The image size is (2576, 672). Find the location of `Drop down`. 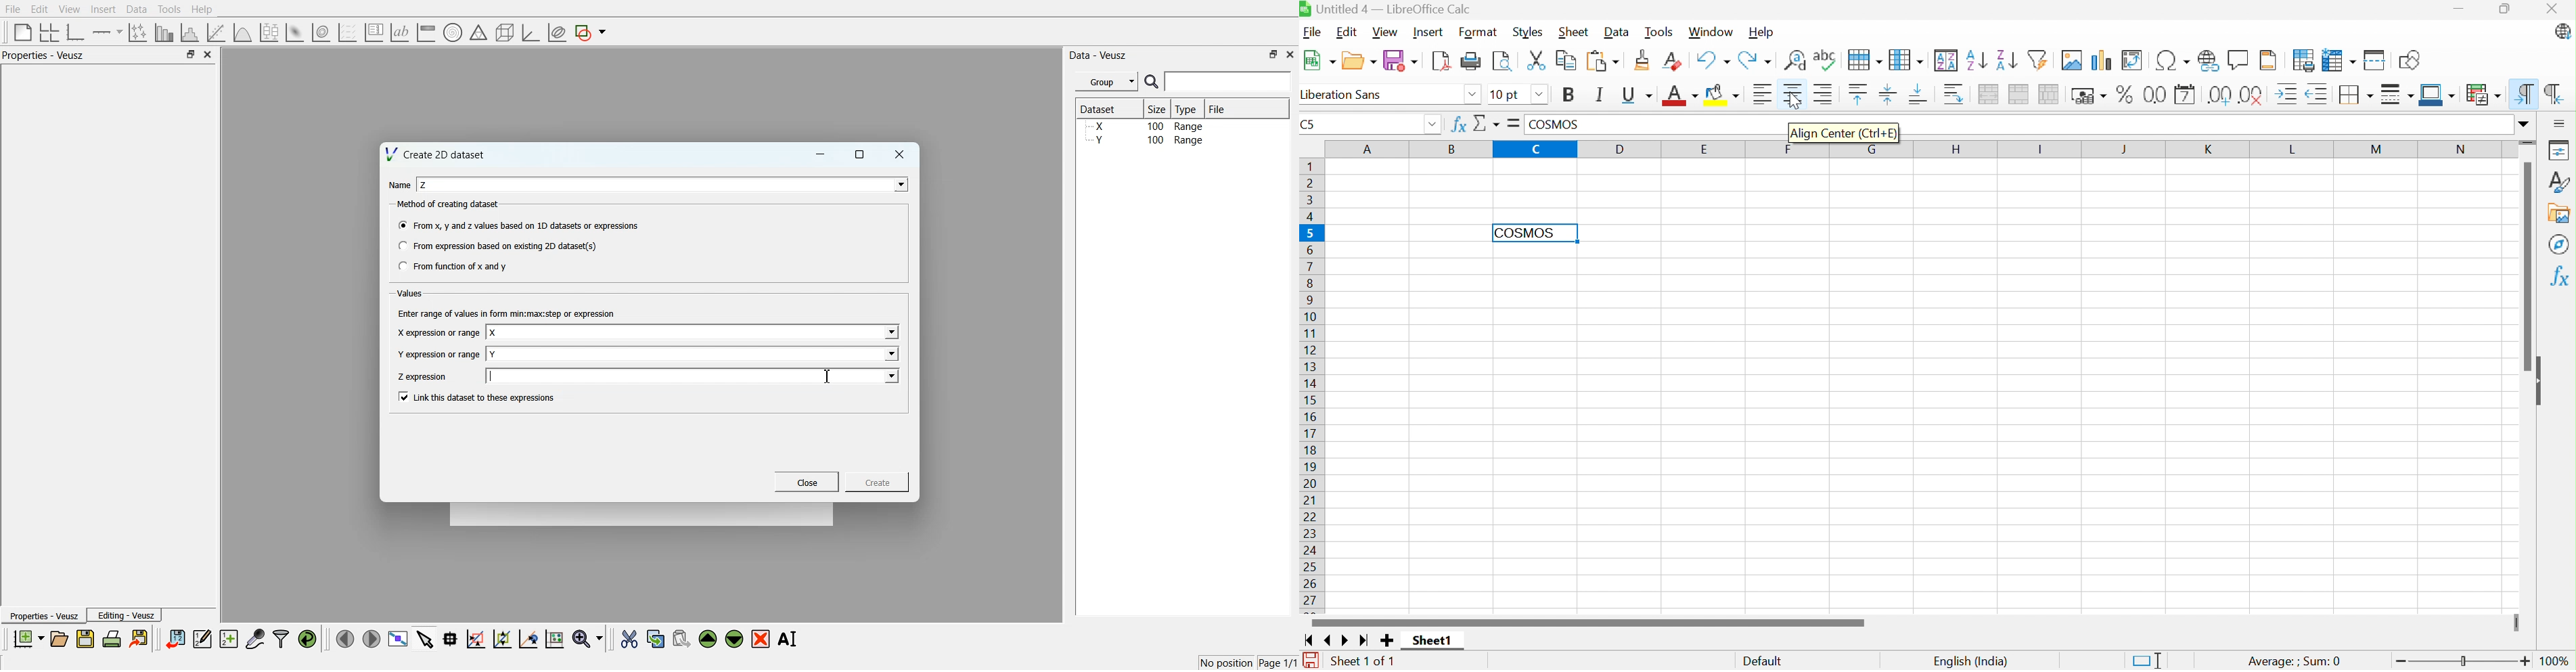

Drop down is located at coordinates (890, 333).